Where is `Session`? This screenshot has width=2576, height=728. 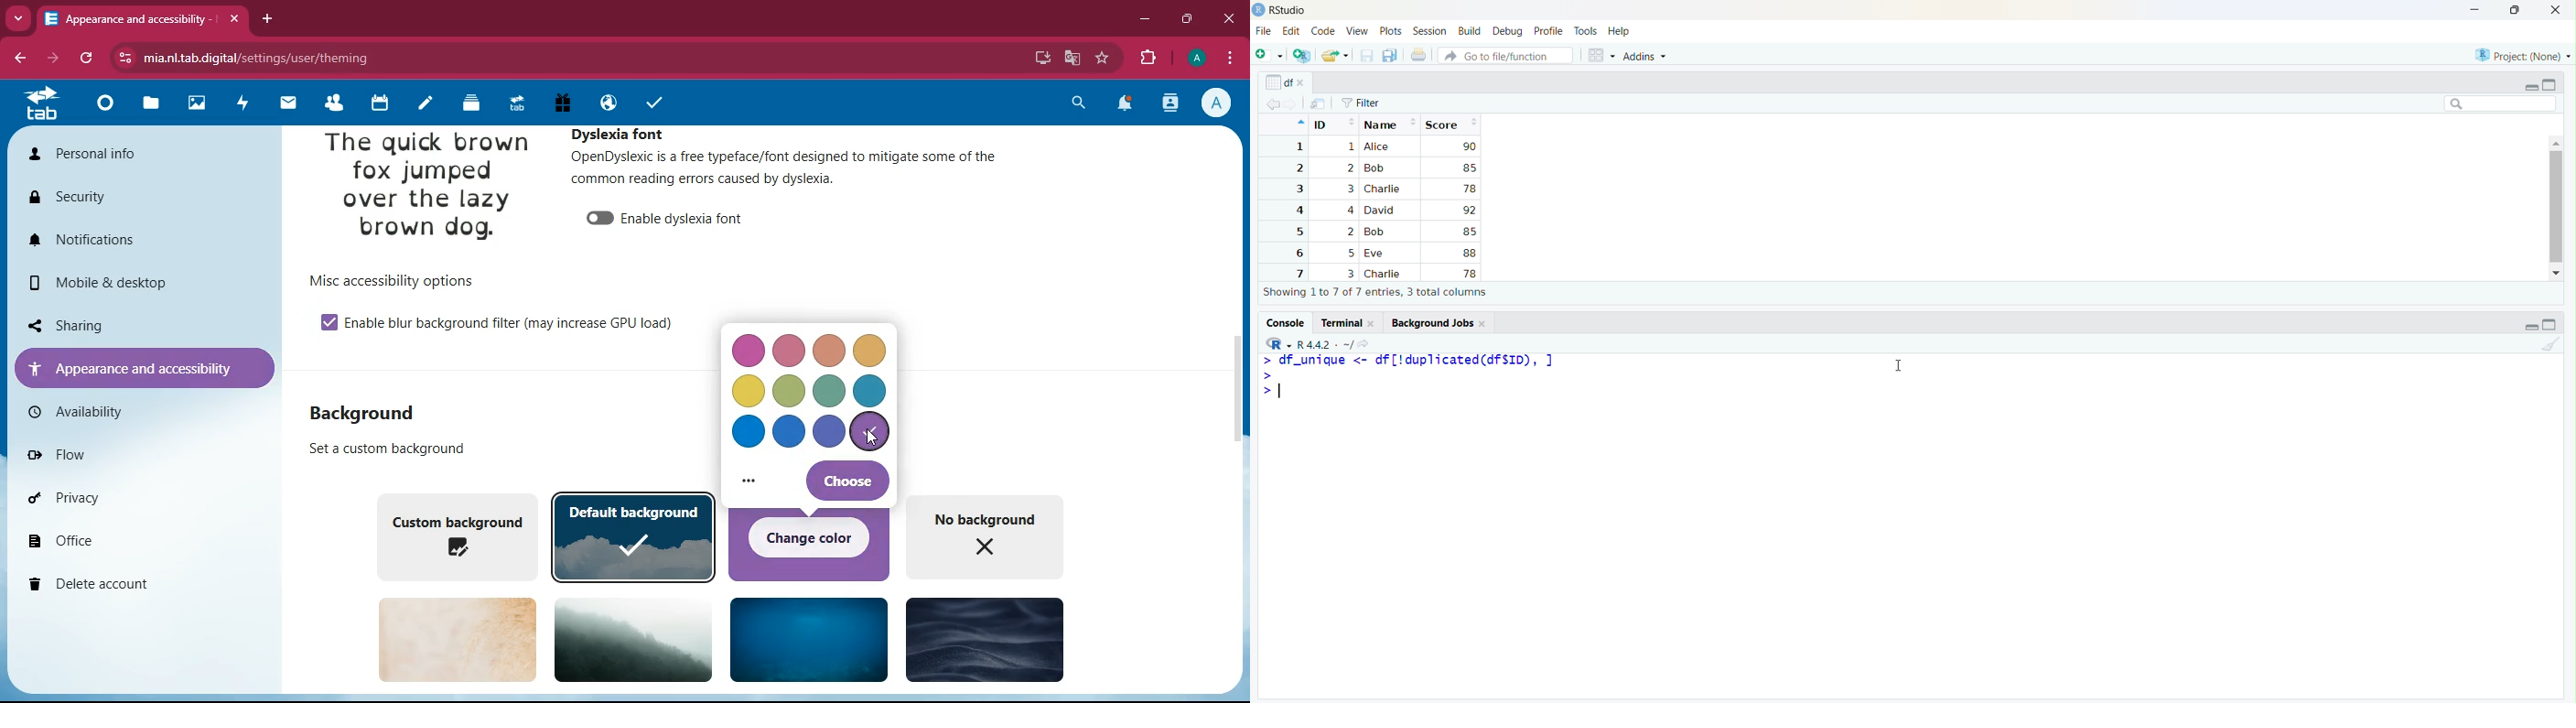
Session is located at coordinates (1431, 30).